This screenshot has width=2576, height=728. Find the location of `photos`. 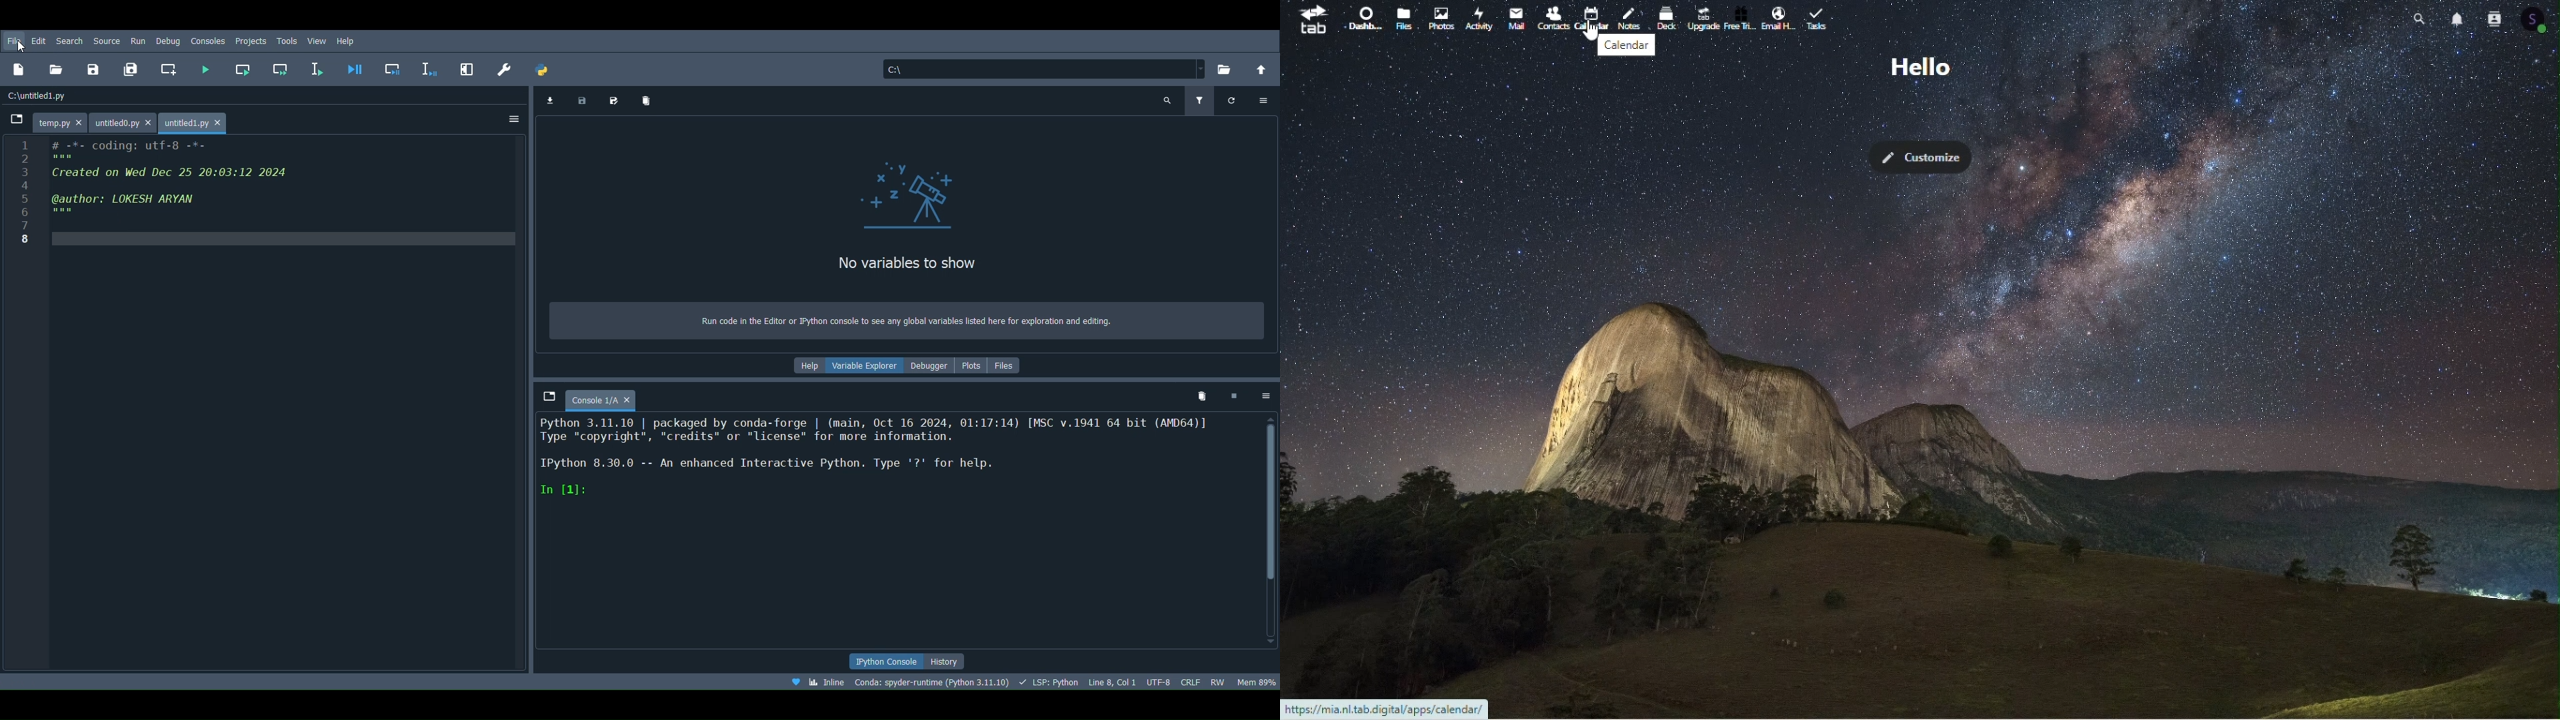

photos is located at coordinates (1438, 20).